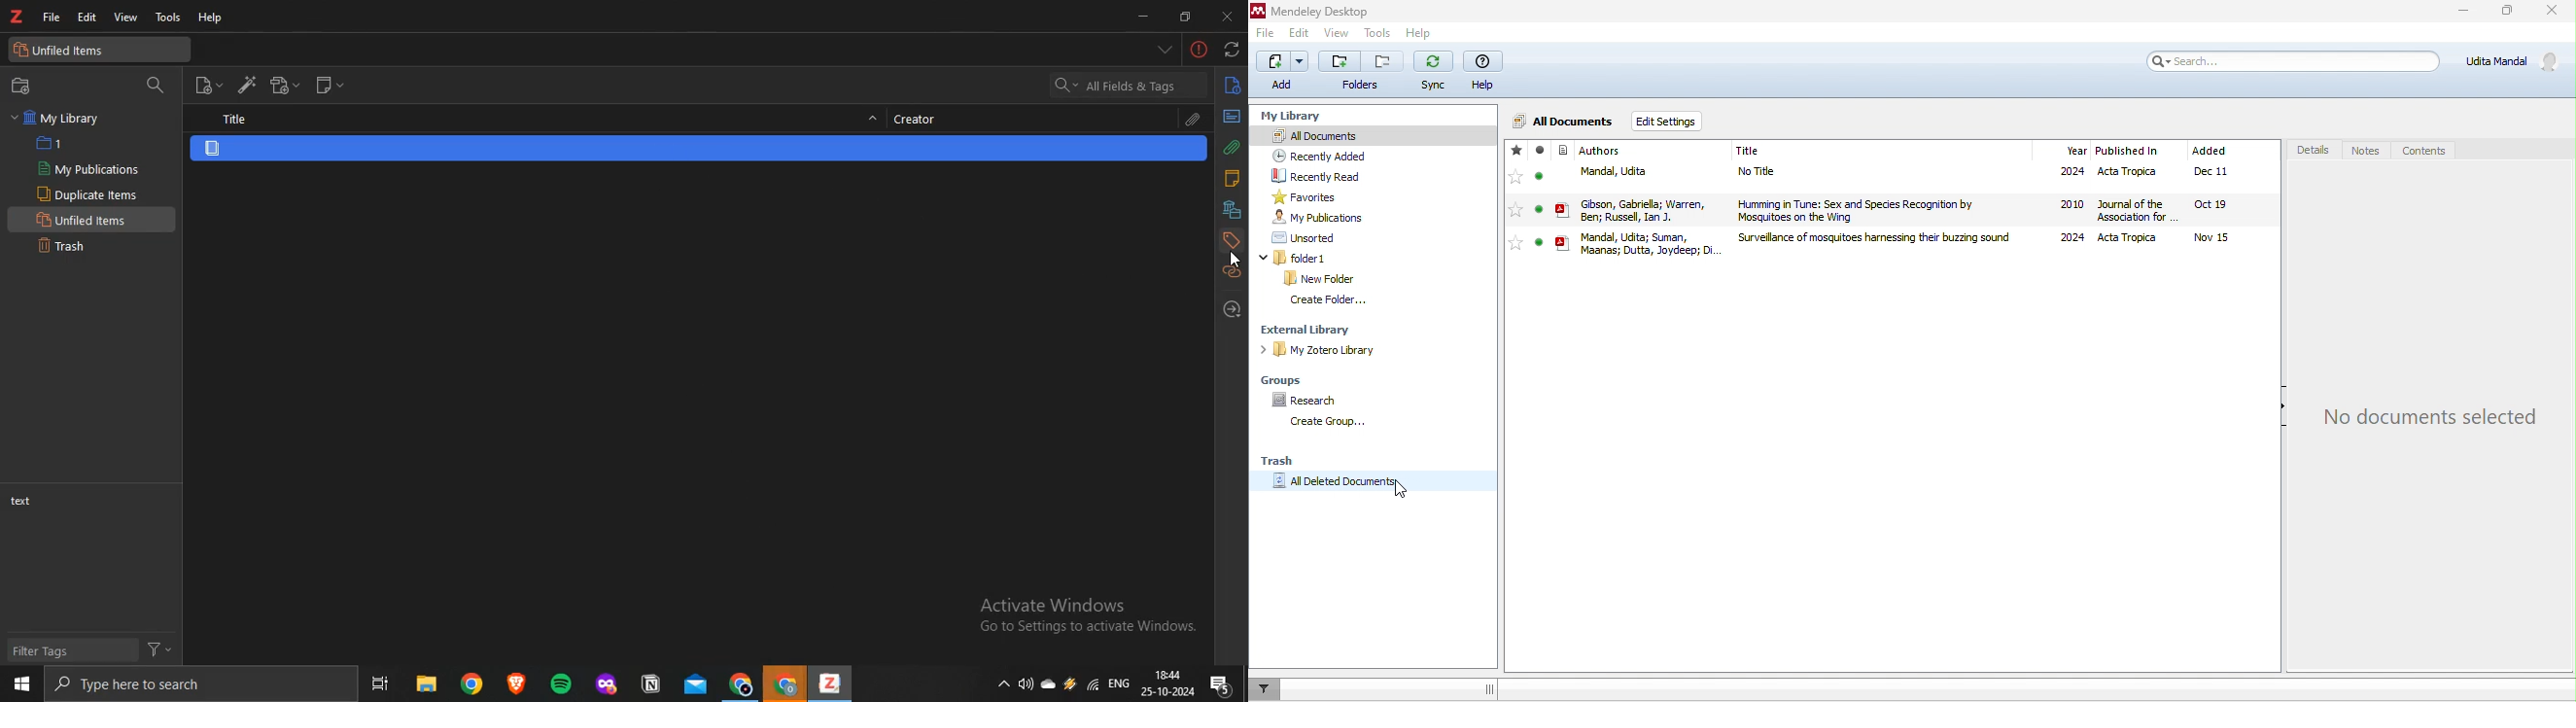 Image resolution: width=2576 pixels, height=728 pixels. Describe the element at coordinates (2554, 10) in the screenshot. I see `close` at that location.